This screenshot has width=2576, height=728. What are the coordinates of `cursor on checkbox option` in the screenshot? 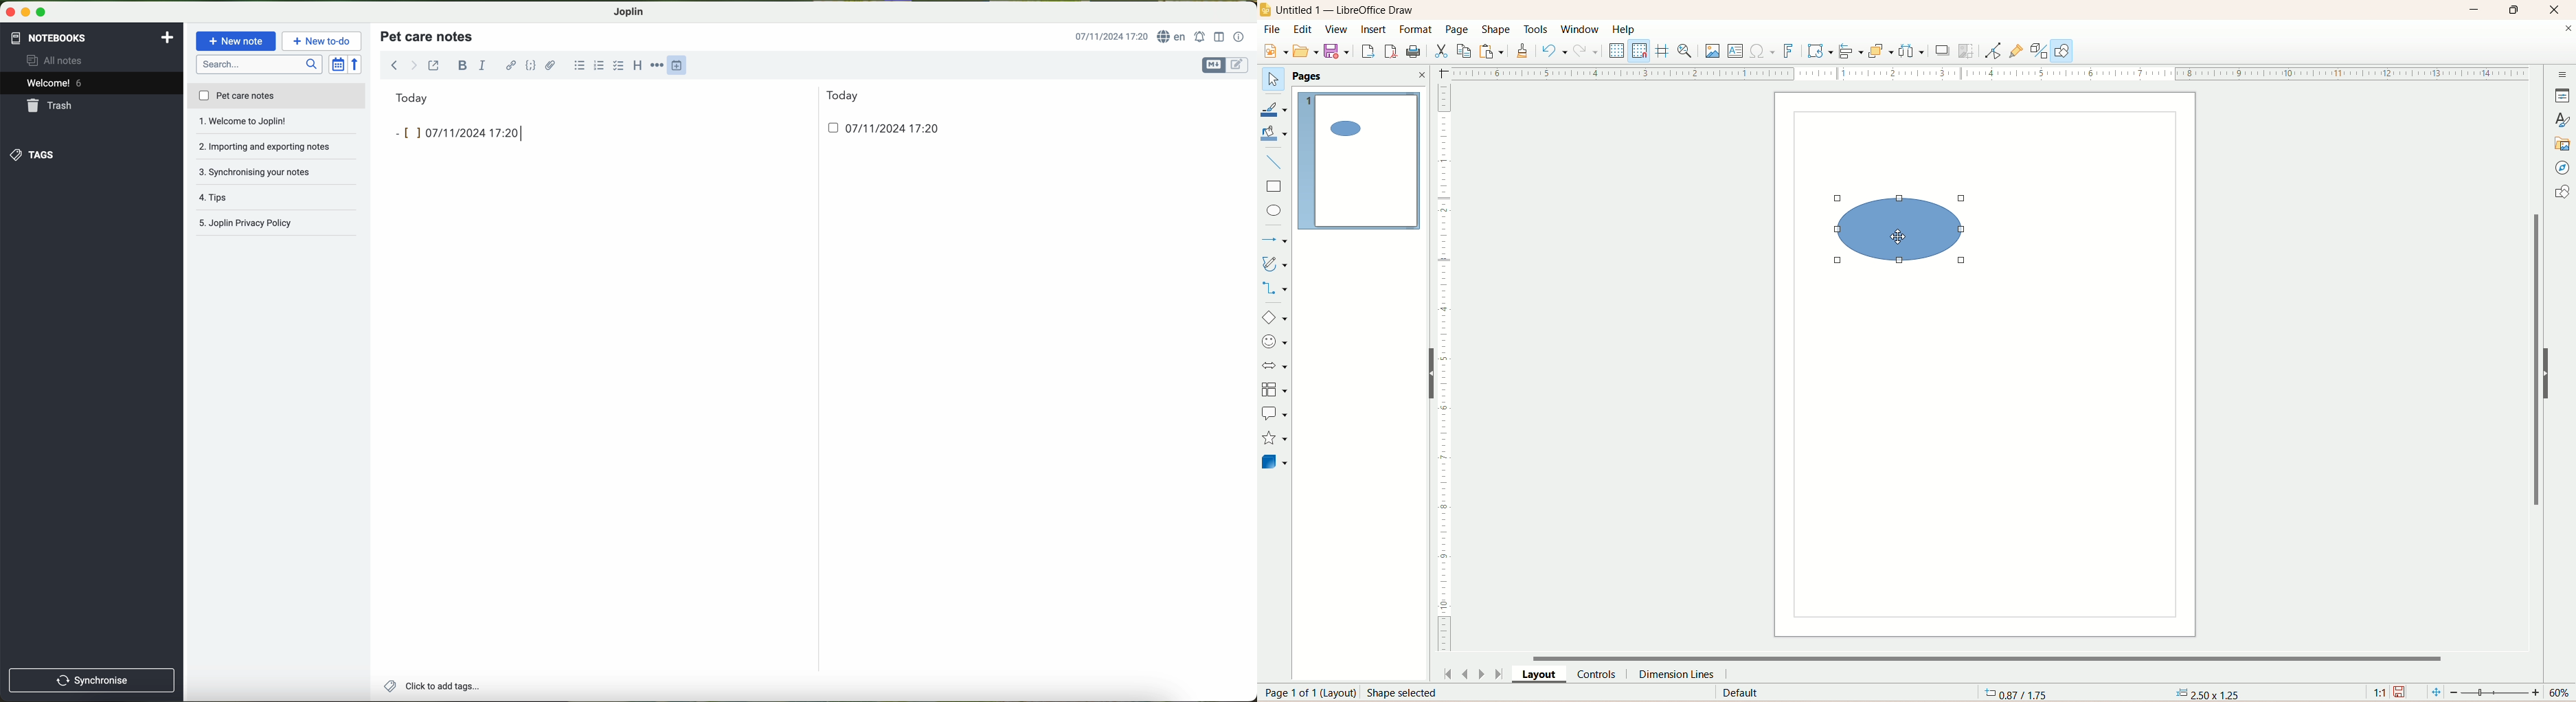 It's located at (620, 66).